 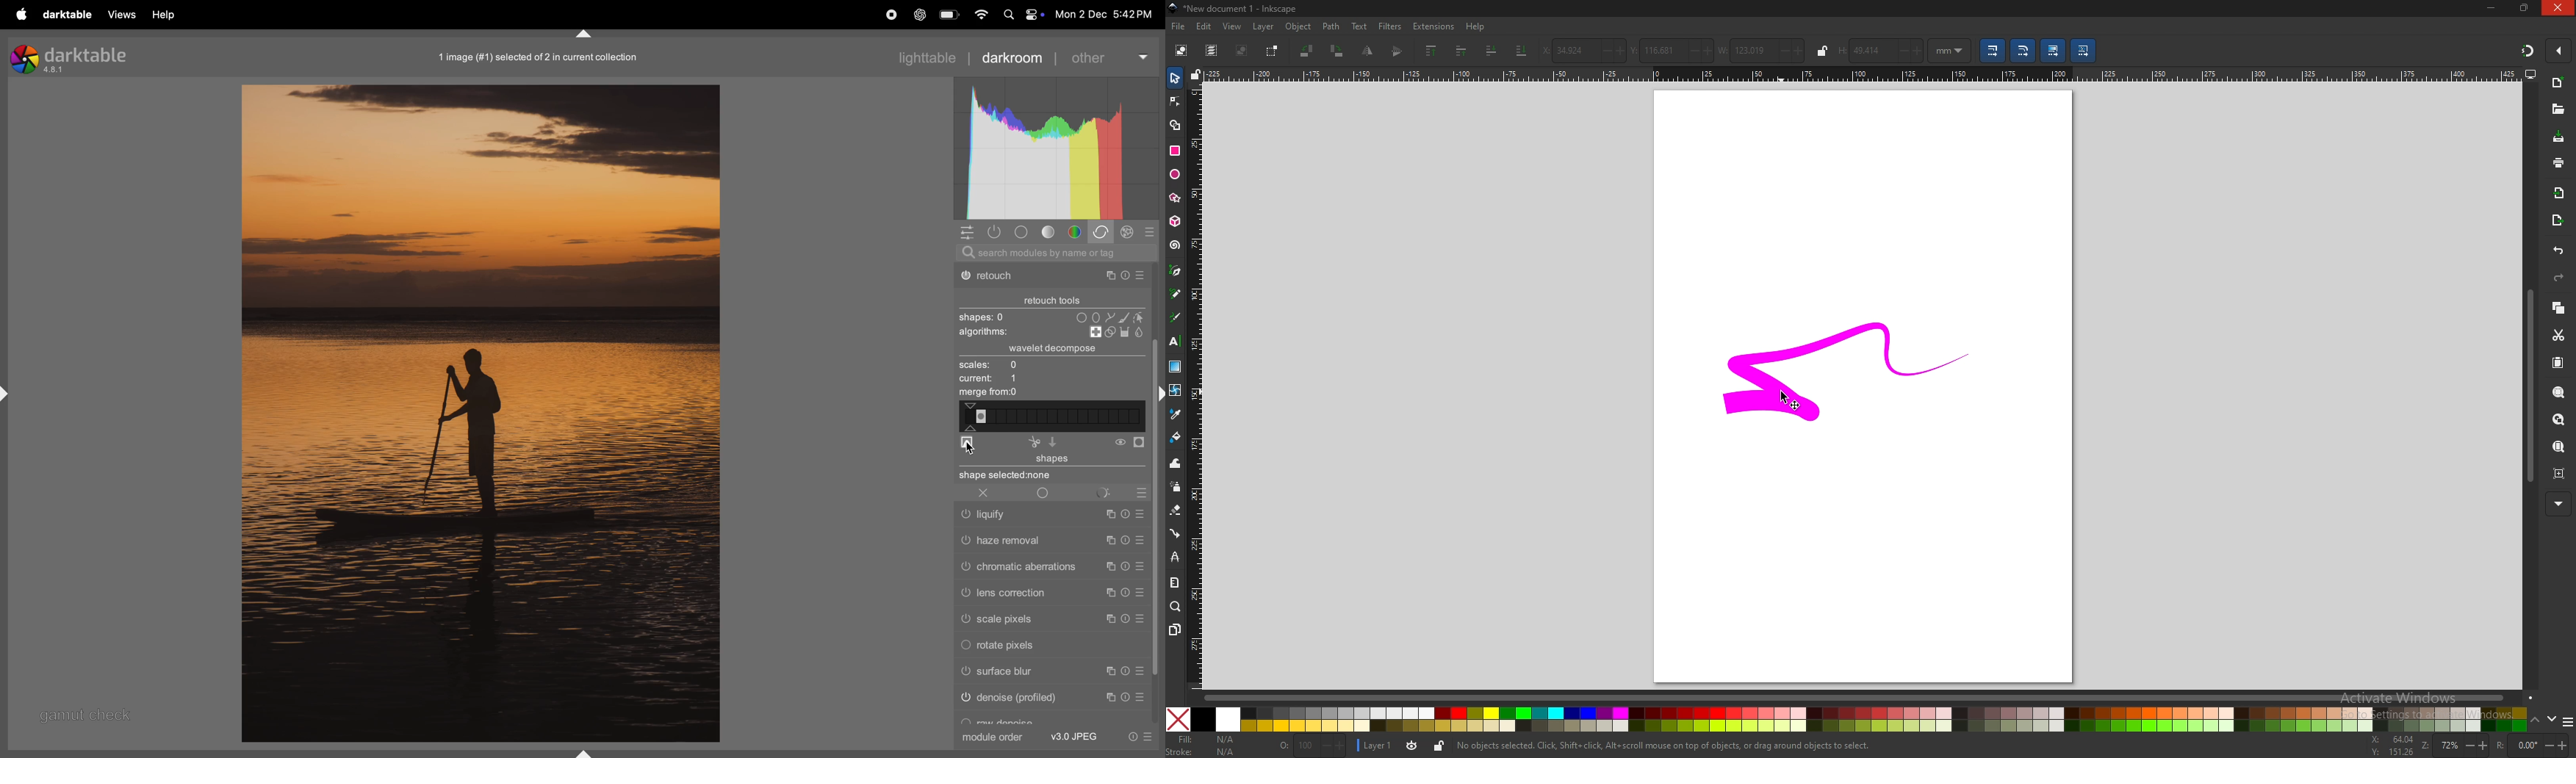 What do you see at coordinates (1176, 510) in the screenshot?
I see `eraser` at bounding box center [1176, 510].